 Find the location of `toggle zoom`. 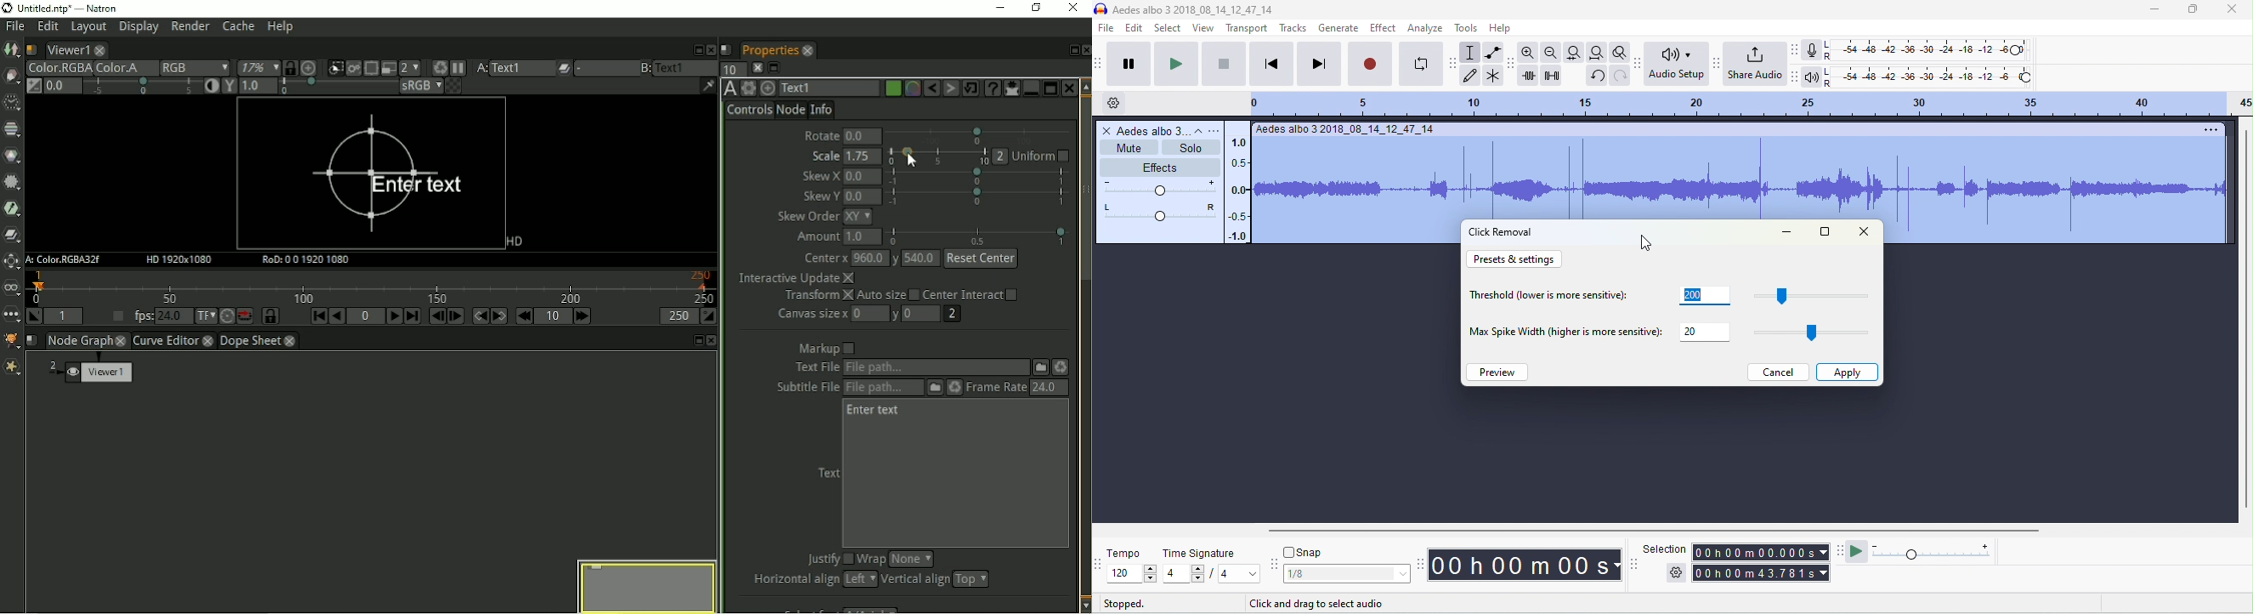

toggle zoom is located at coordinates (1620, 53).